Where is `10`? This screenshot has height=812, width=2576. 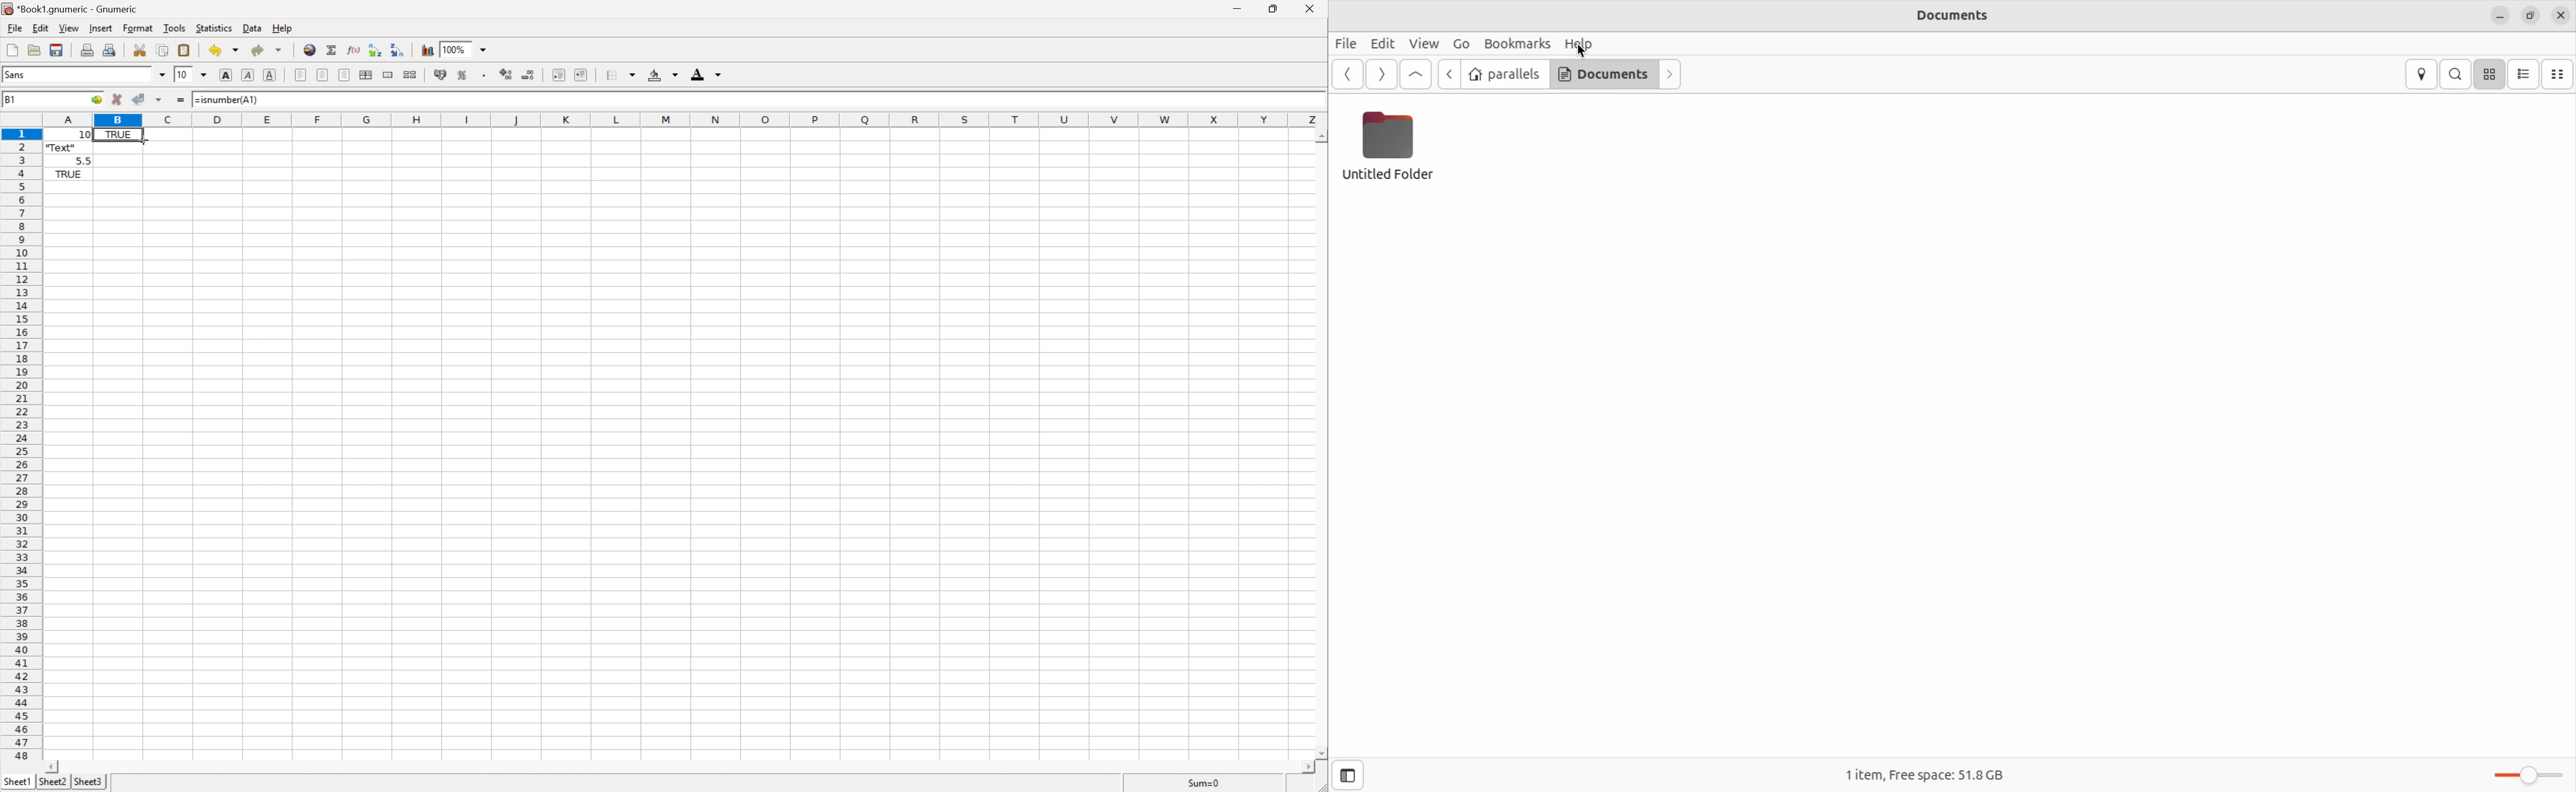 10 is located at coordinates (183, 74).